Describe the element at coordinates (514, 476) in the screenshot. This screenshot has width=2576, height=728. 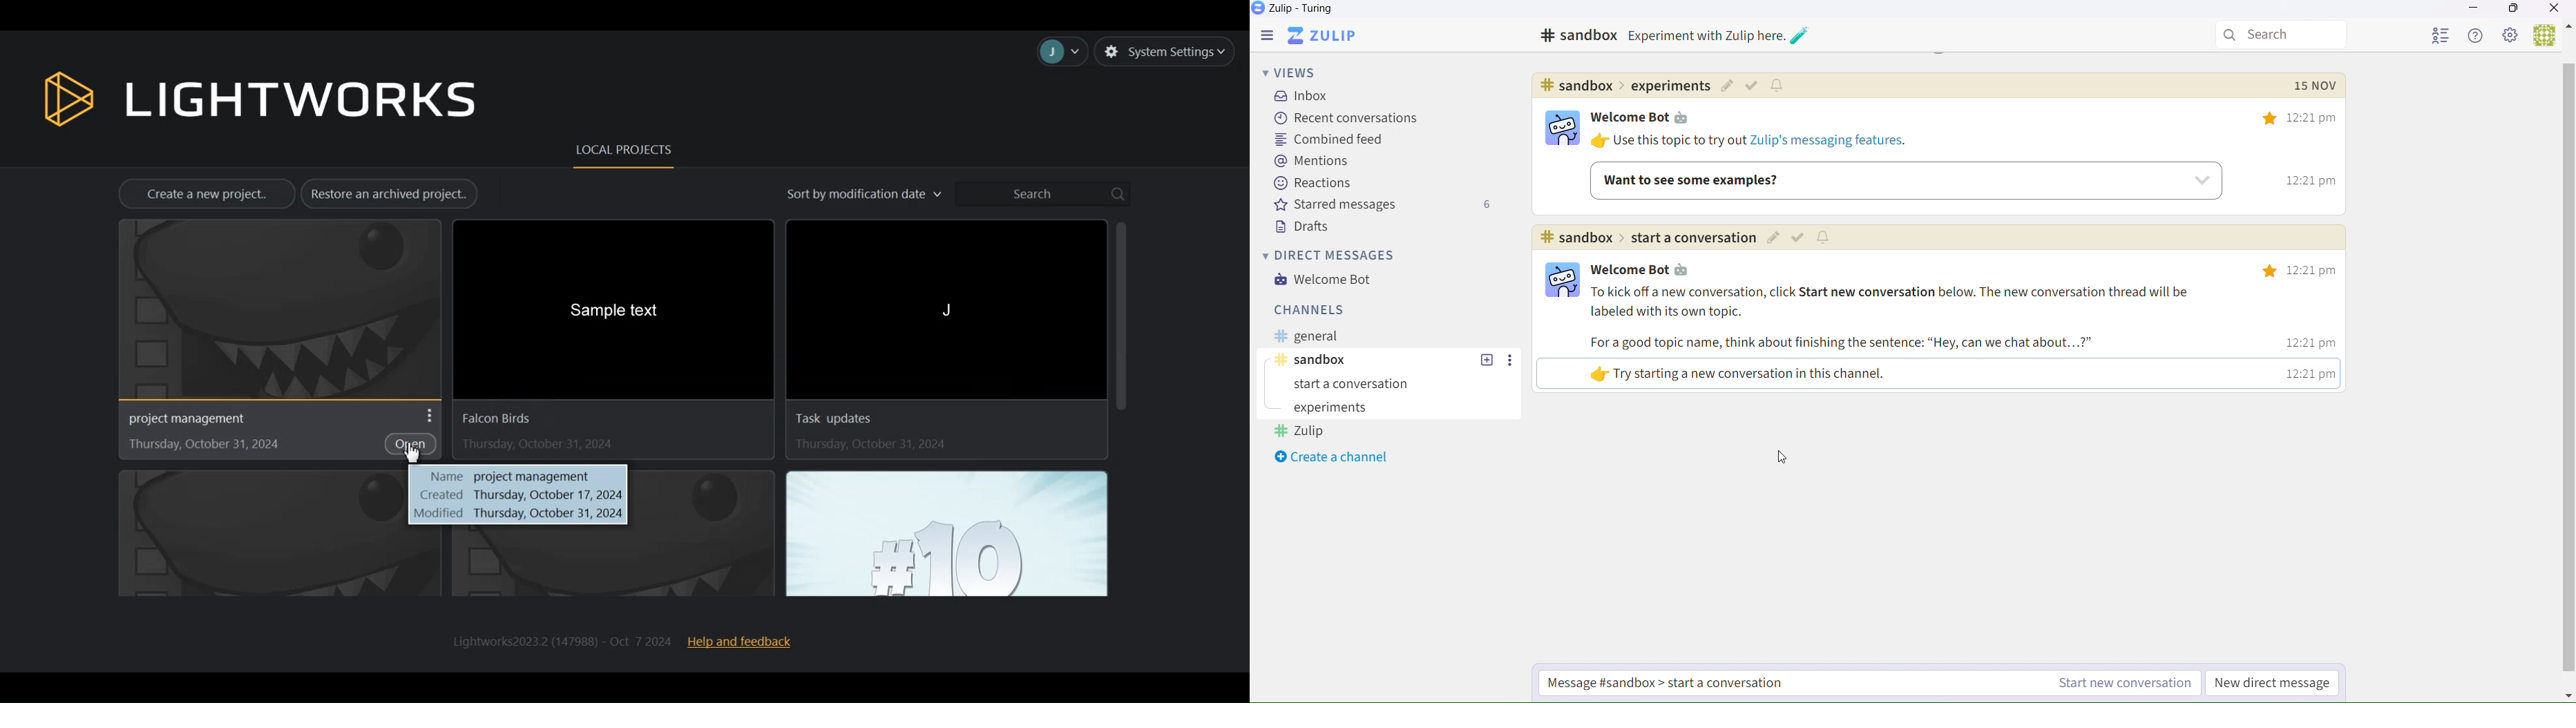
I see `name` at that location.